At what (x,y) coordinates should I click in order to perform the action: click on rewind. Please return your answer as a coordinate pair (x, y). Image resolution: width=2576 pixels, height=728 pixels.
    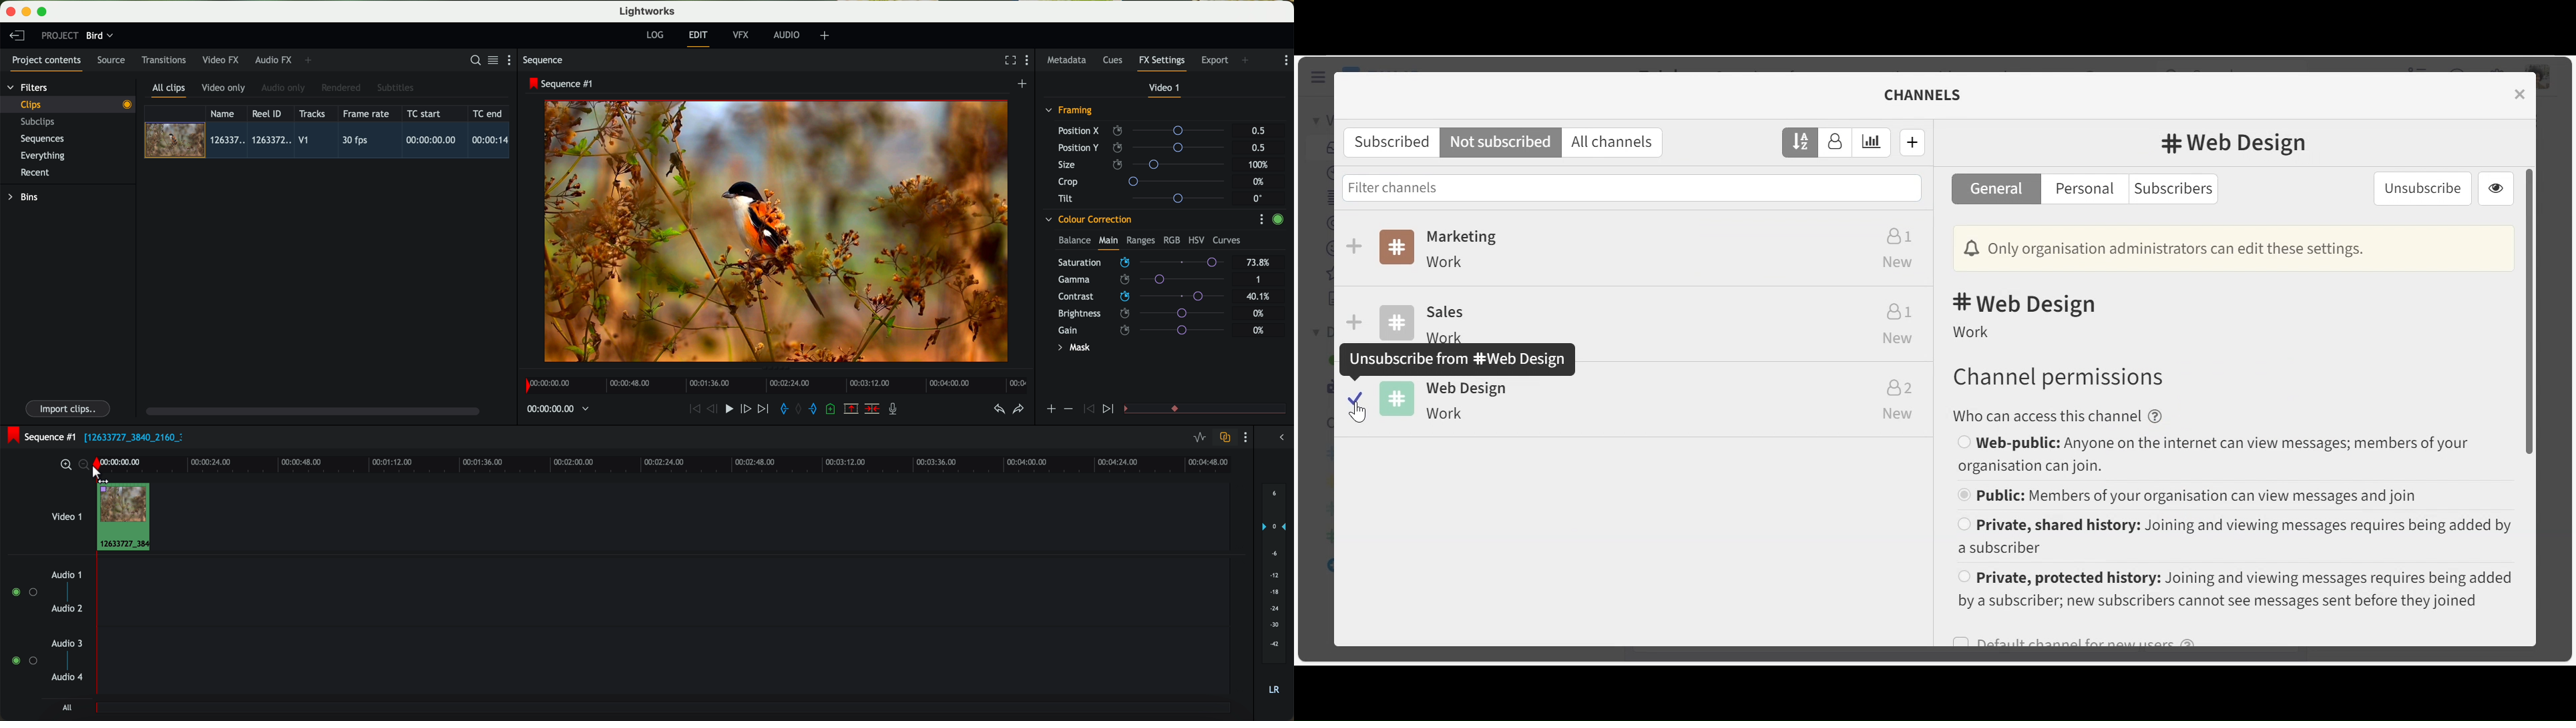
    Looking at the image, I should click on (694, 410).